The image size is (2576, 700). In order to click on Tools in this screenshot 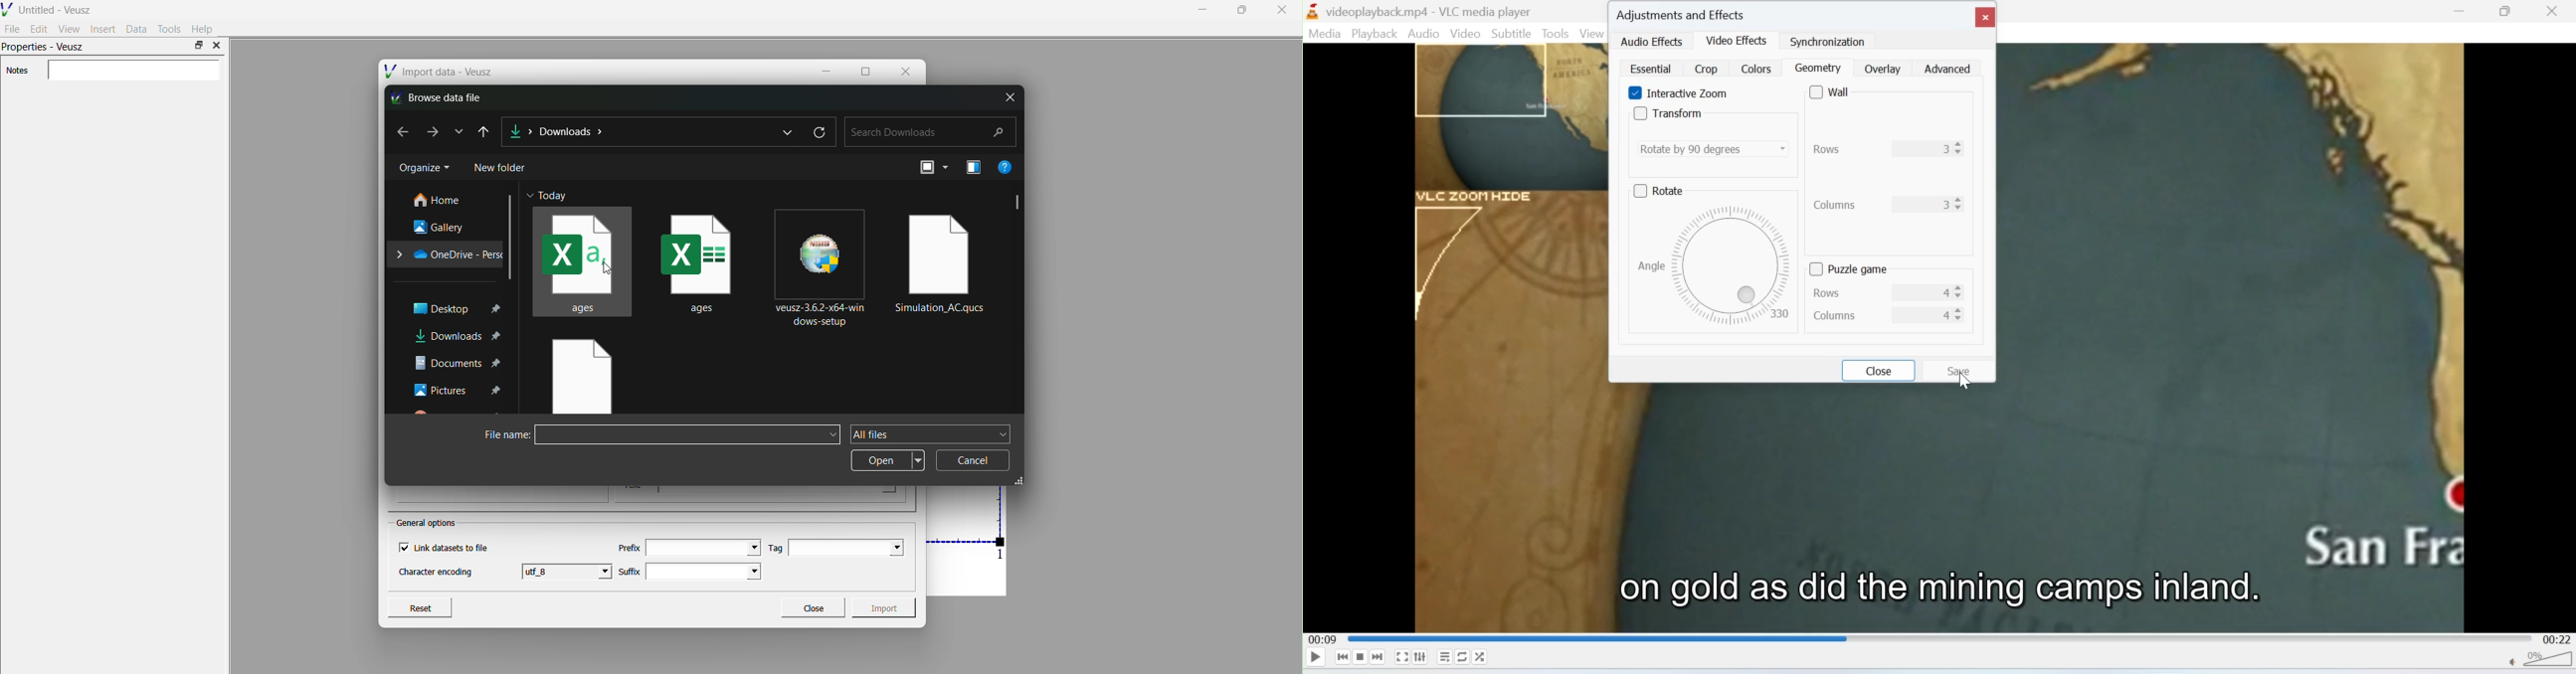, I will do `click(1556, 34)`.